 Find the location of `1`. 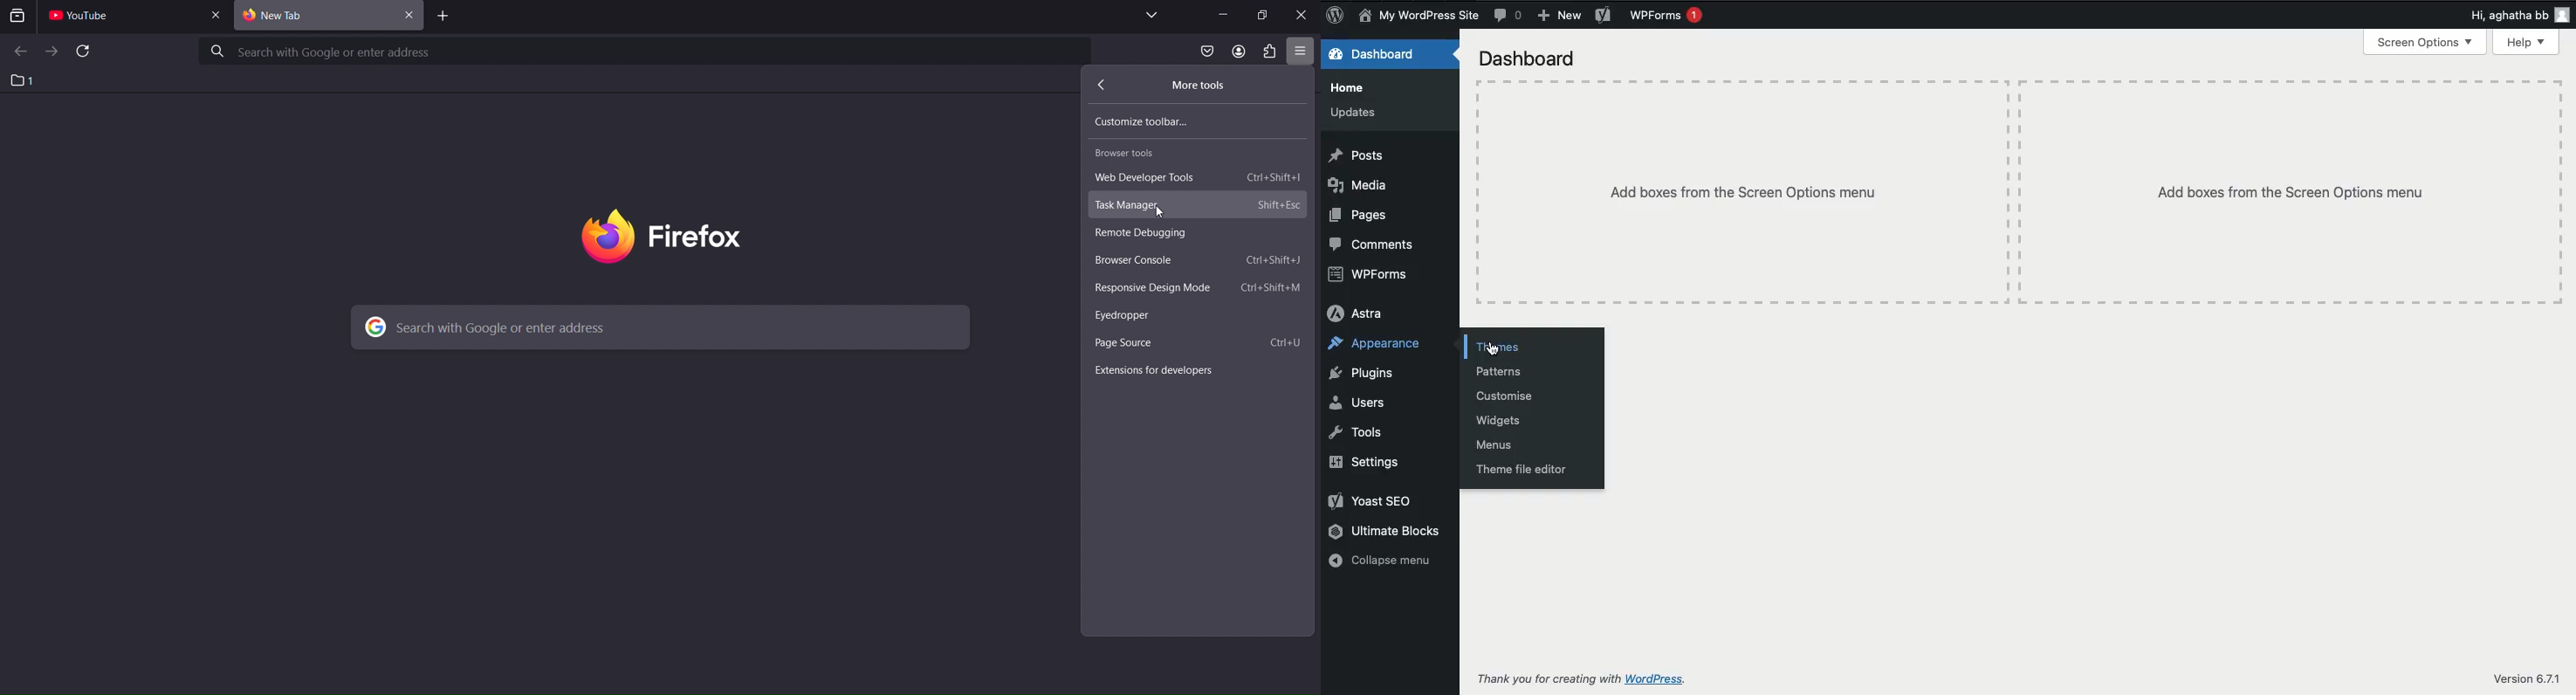

1 is located at coordinates (23, 80).